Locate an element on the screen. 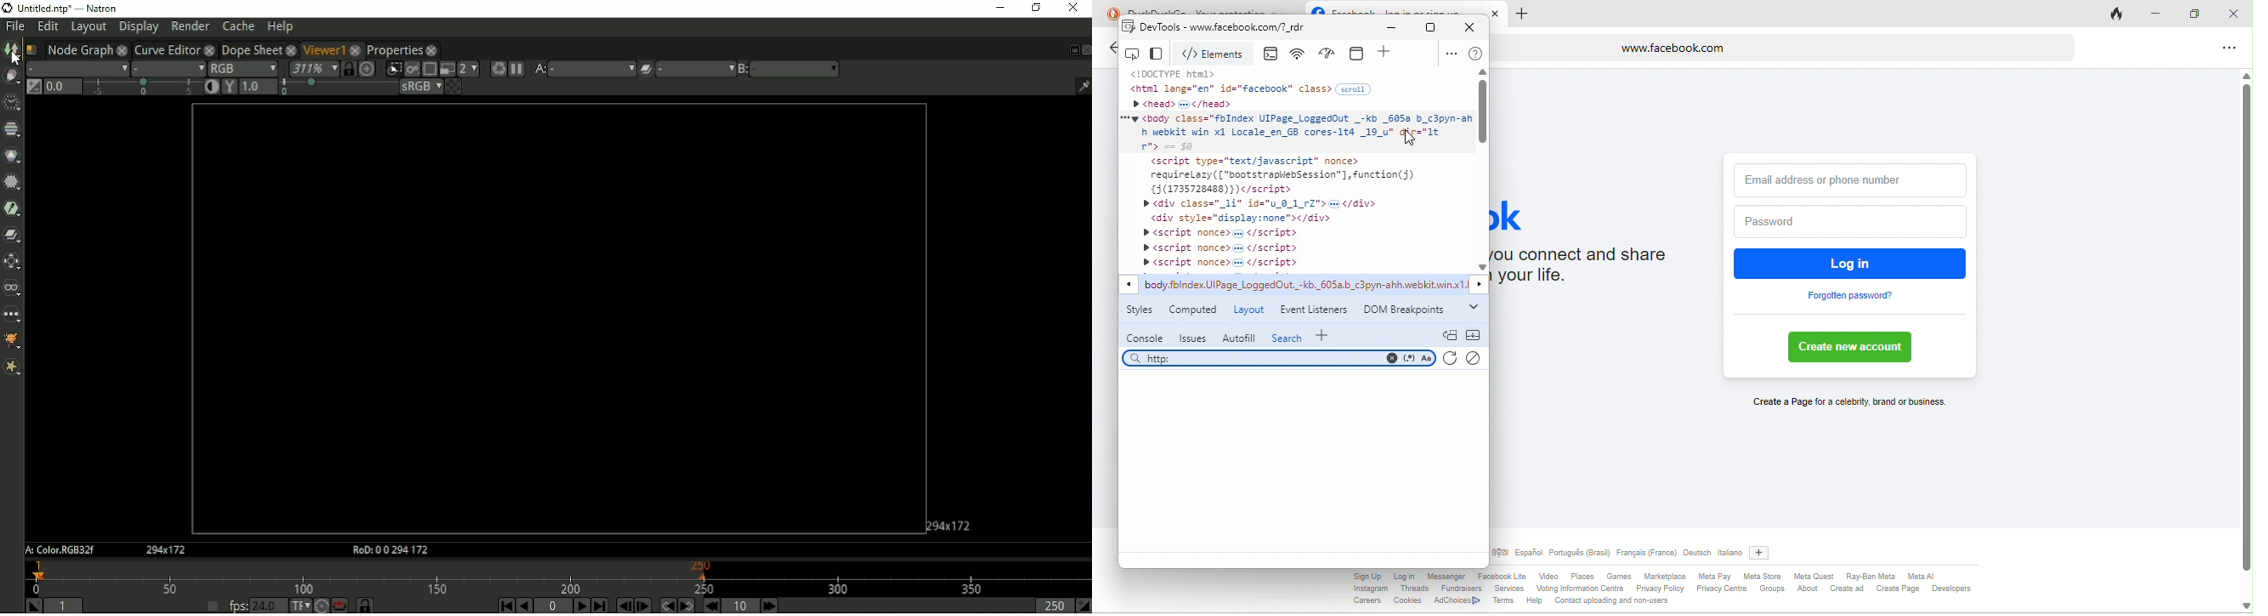 The height and width of the screenshot is (616, 2268). add is located at coordinates (1326, 334).